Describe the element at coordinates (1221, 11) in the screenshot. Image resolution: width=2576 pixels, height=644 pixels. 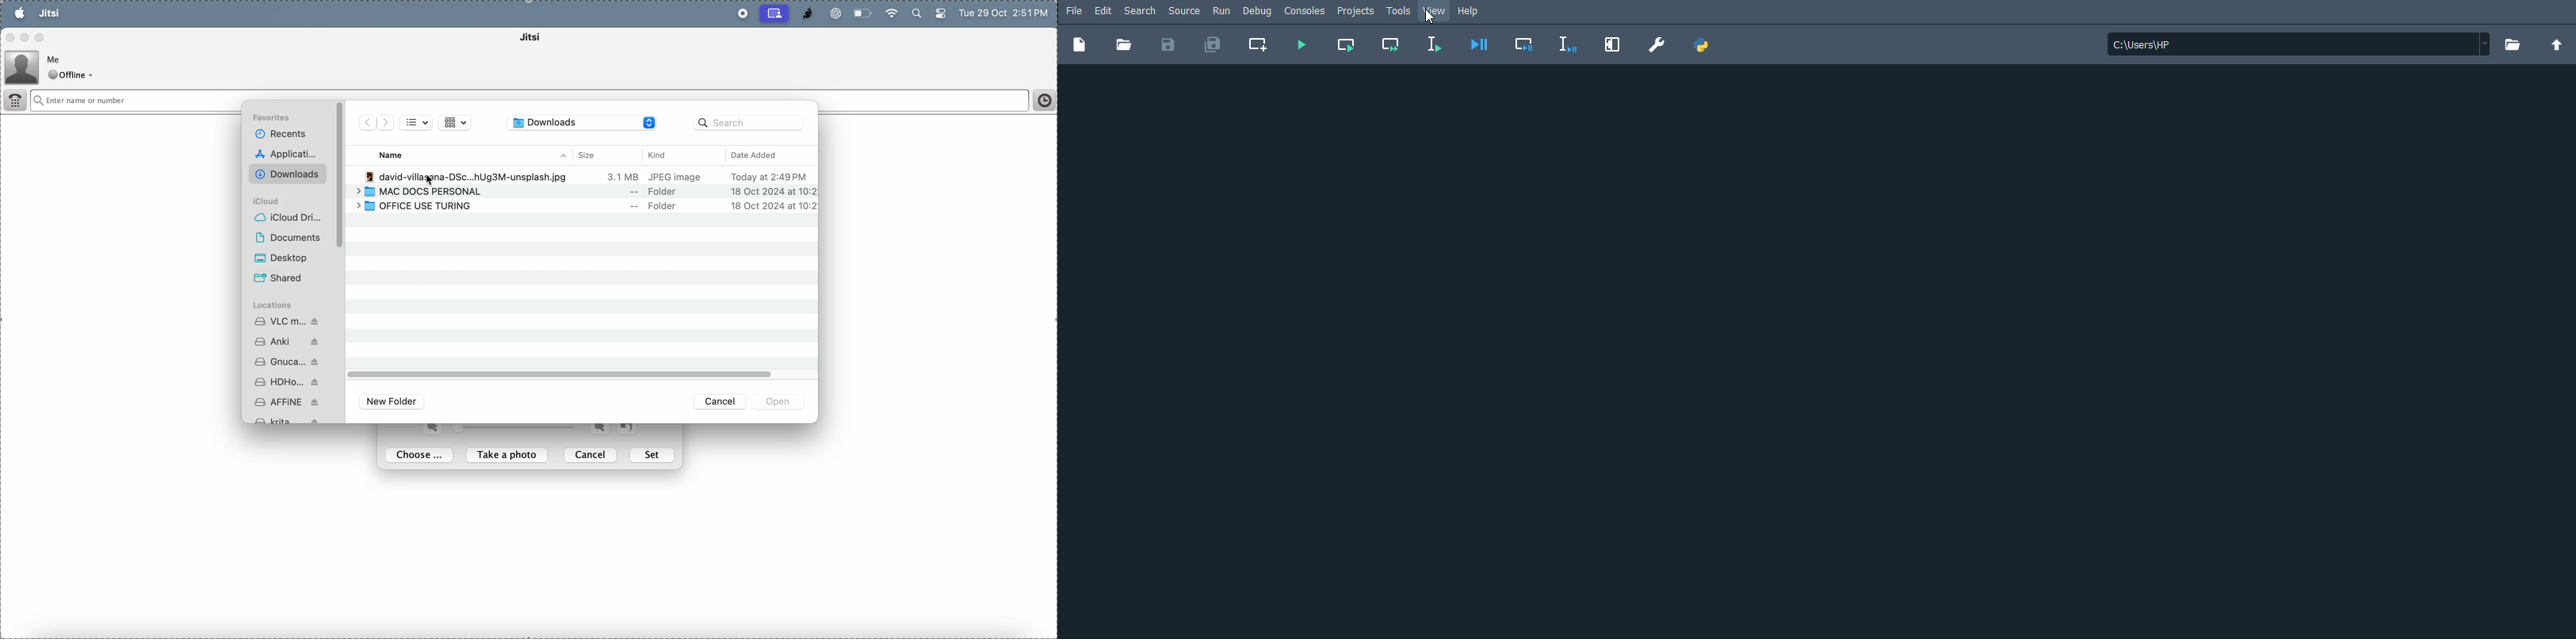
I see `Run` at that location.